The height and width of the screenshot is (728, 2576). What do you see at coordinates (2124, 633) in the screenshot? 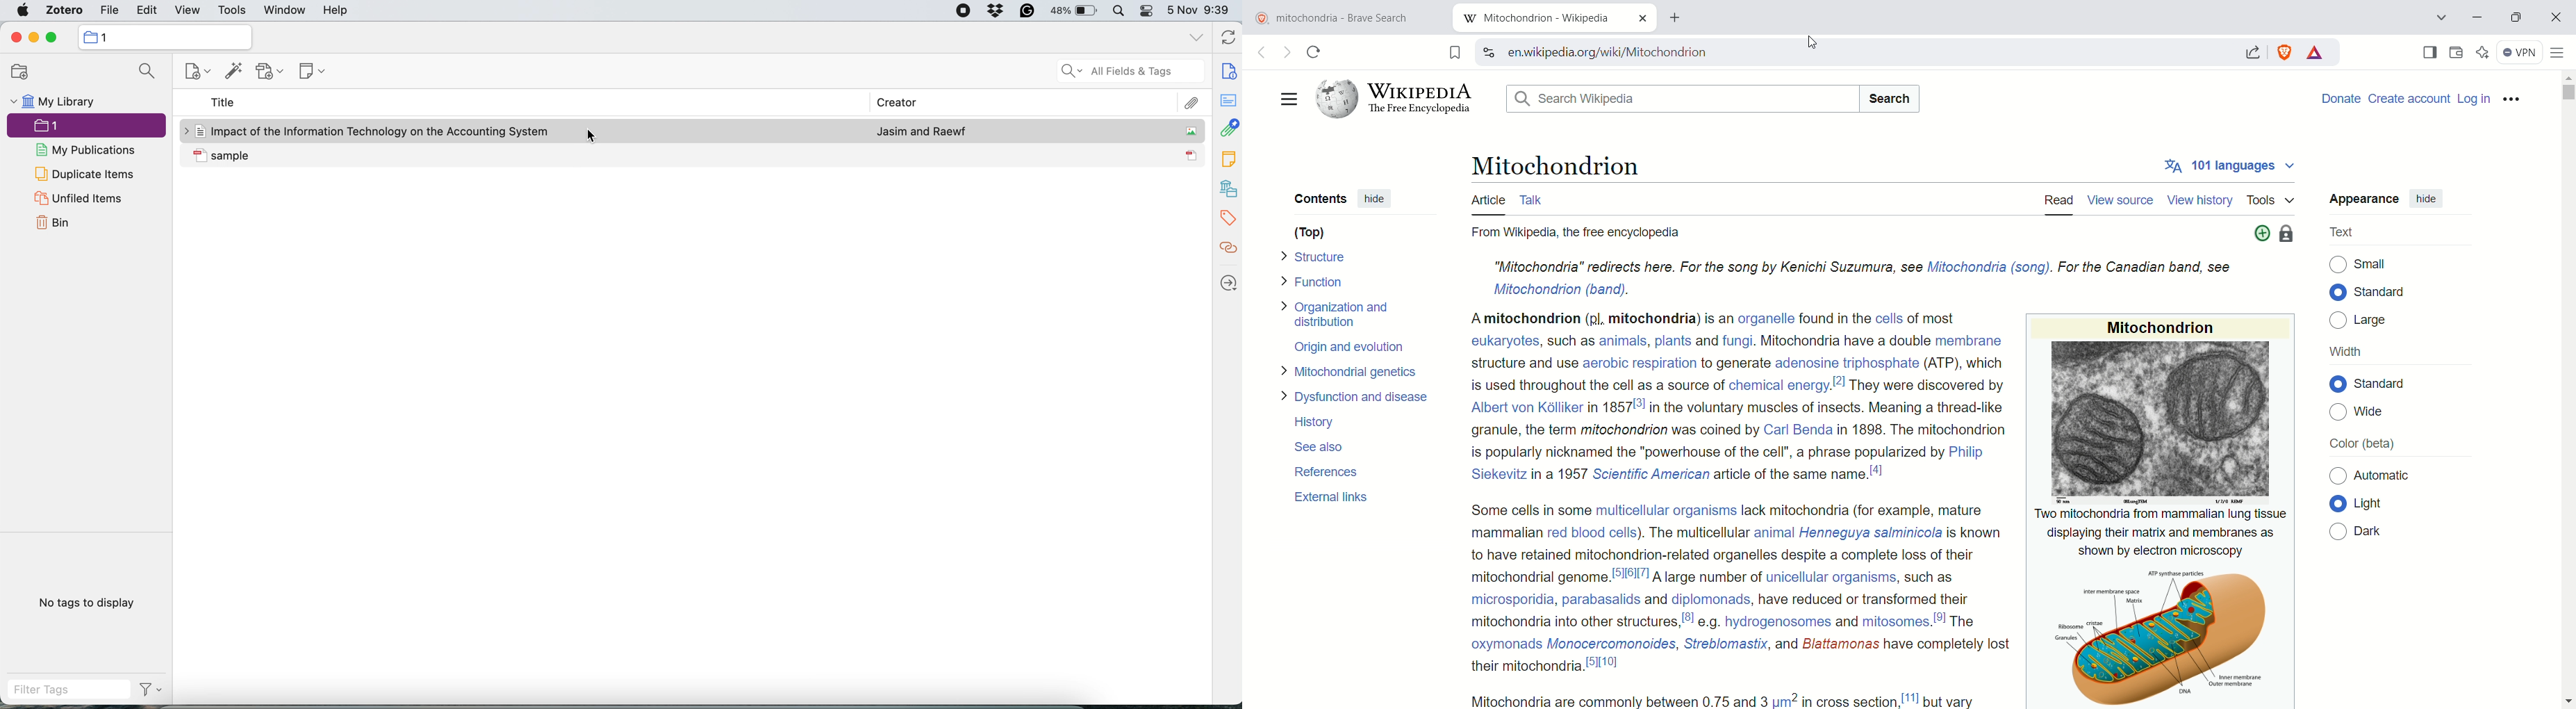
I see `Mitochondrion diagram` at bounding box center [2124, 633].